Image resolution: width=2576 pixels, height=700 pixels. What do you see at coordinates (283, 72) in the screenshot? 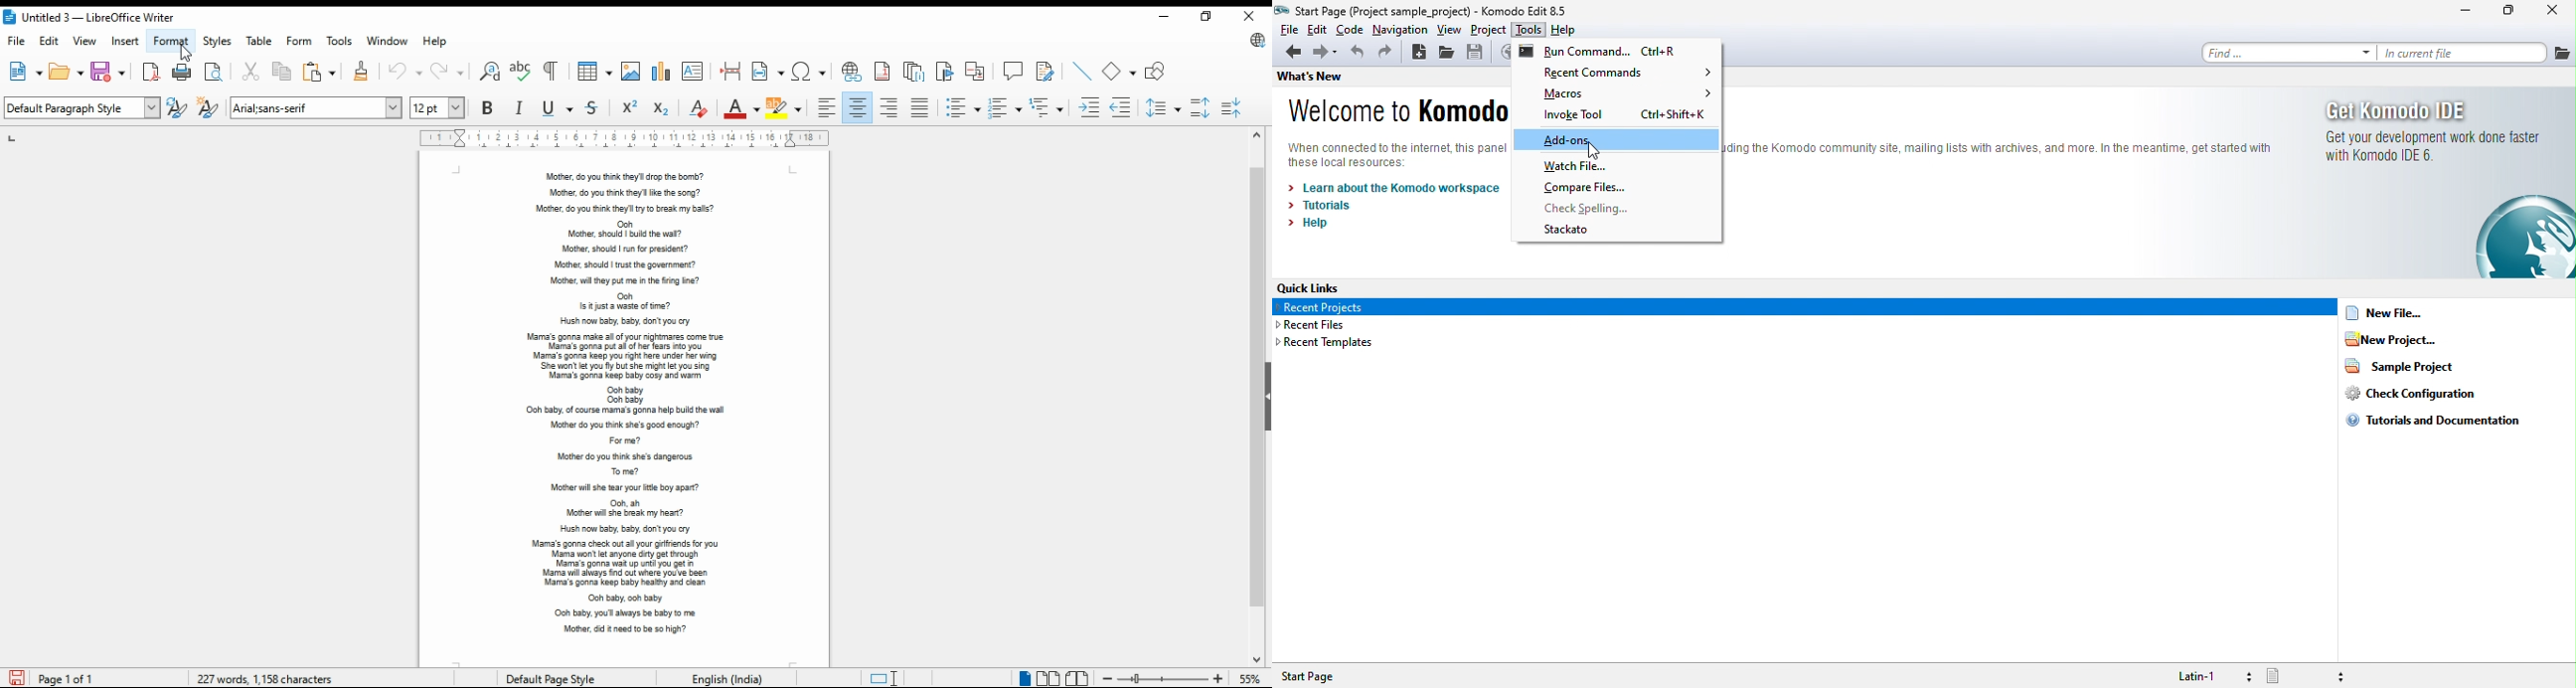
I see `copy` at bounding box center [283, 72].